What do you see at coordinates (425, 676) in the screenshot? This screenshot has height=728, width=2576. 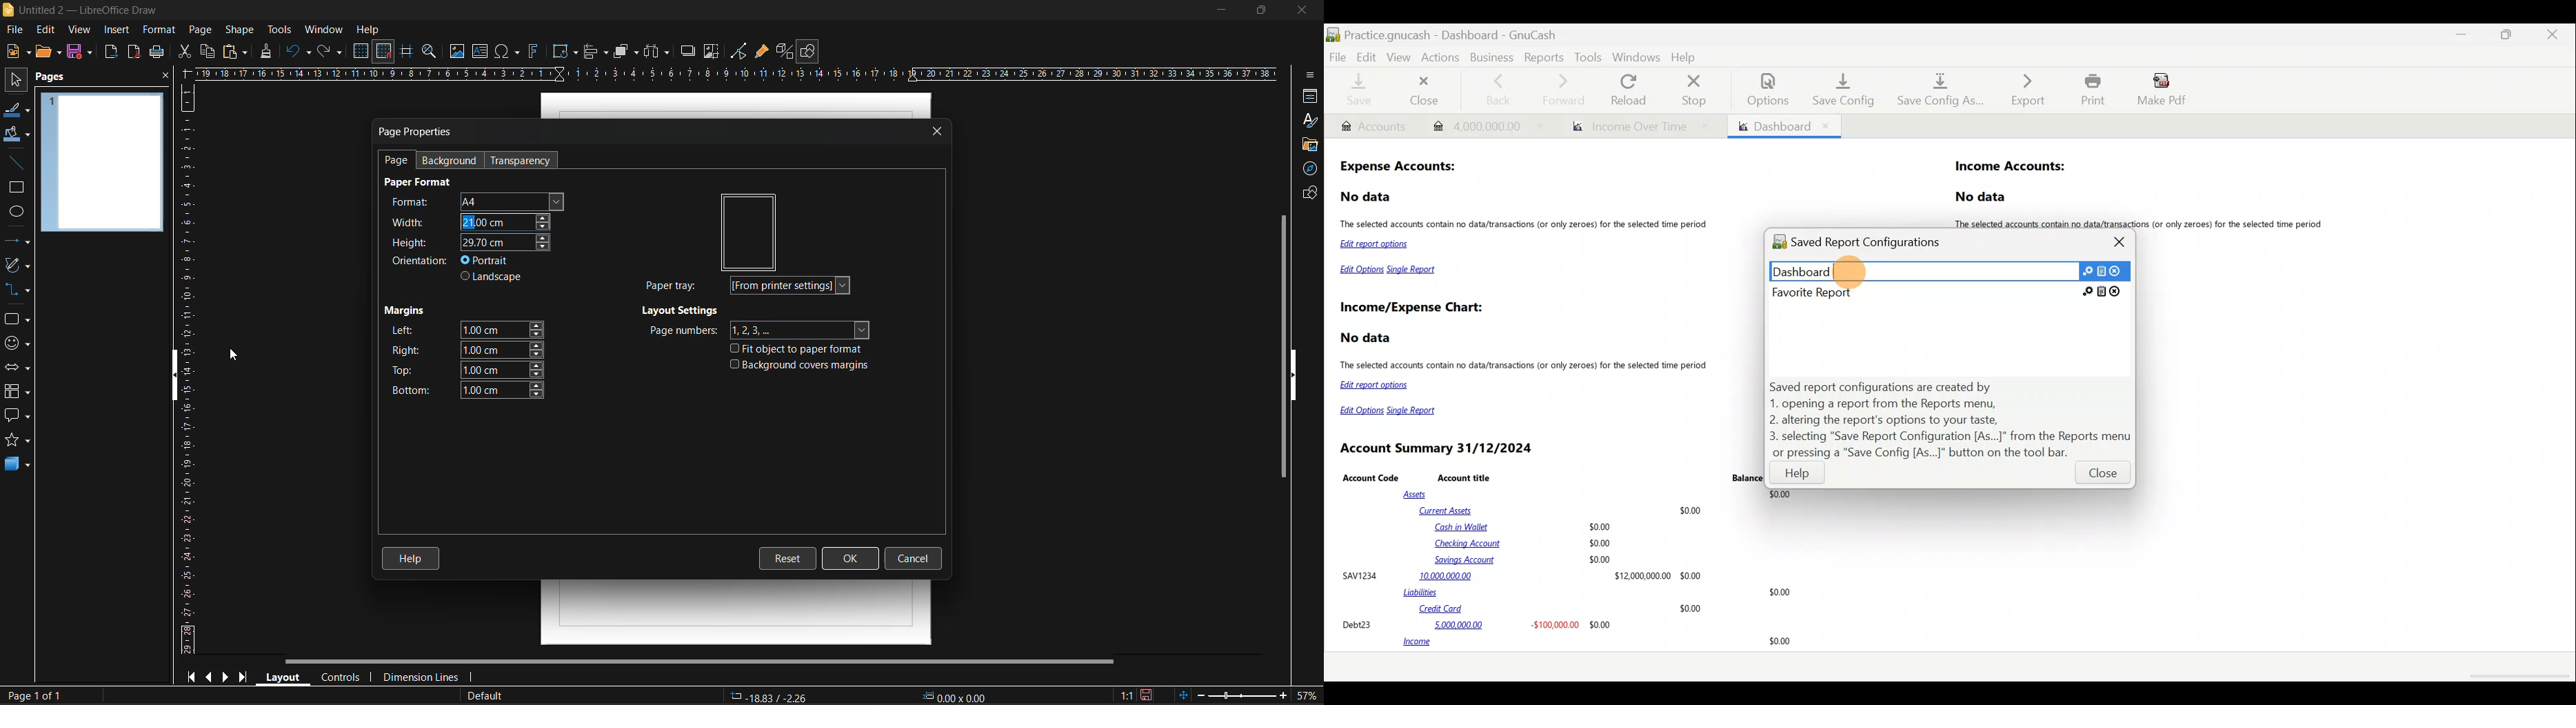 I see `dimension lines` at bounding box center [425, 676].